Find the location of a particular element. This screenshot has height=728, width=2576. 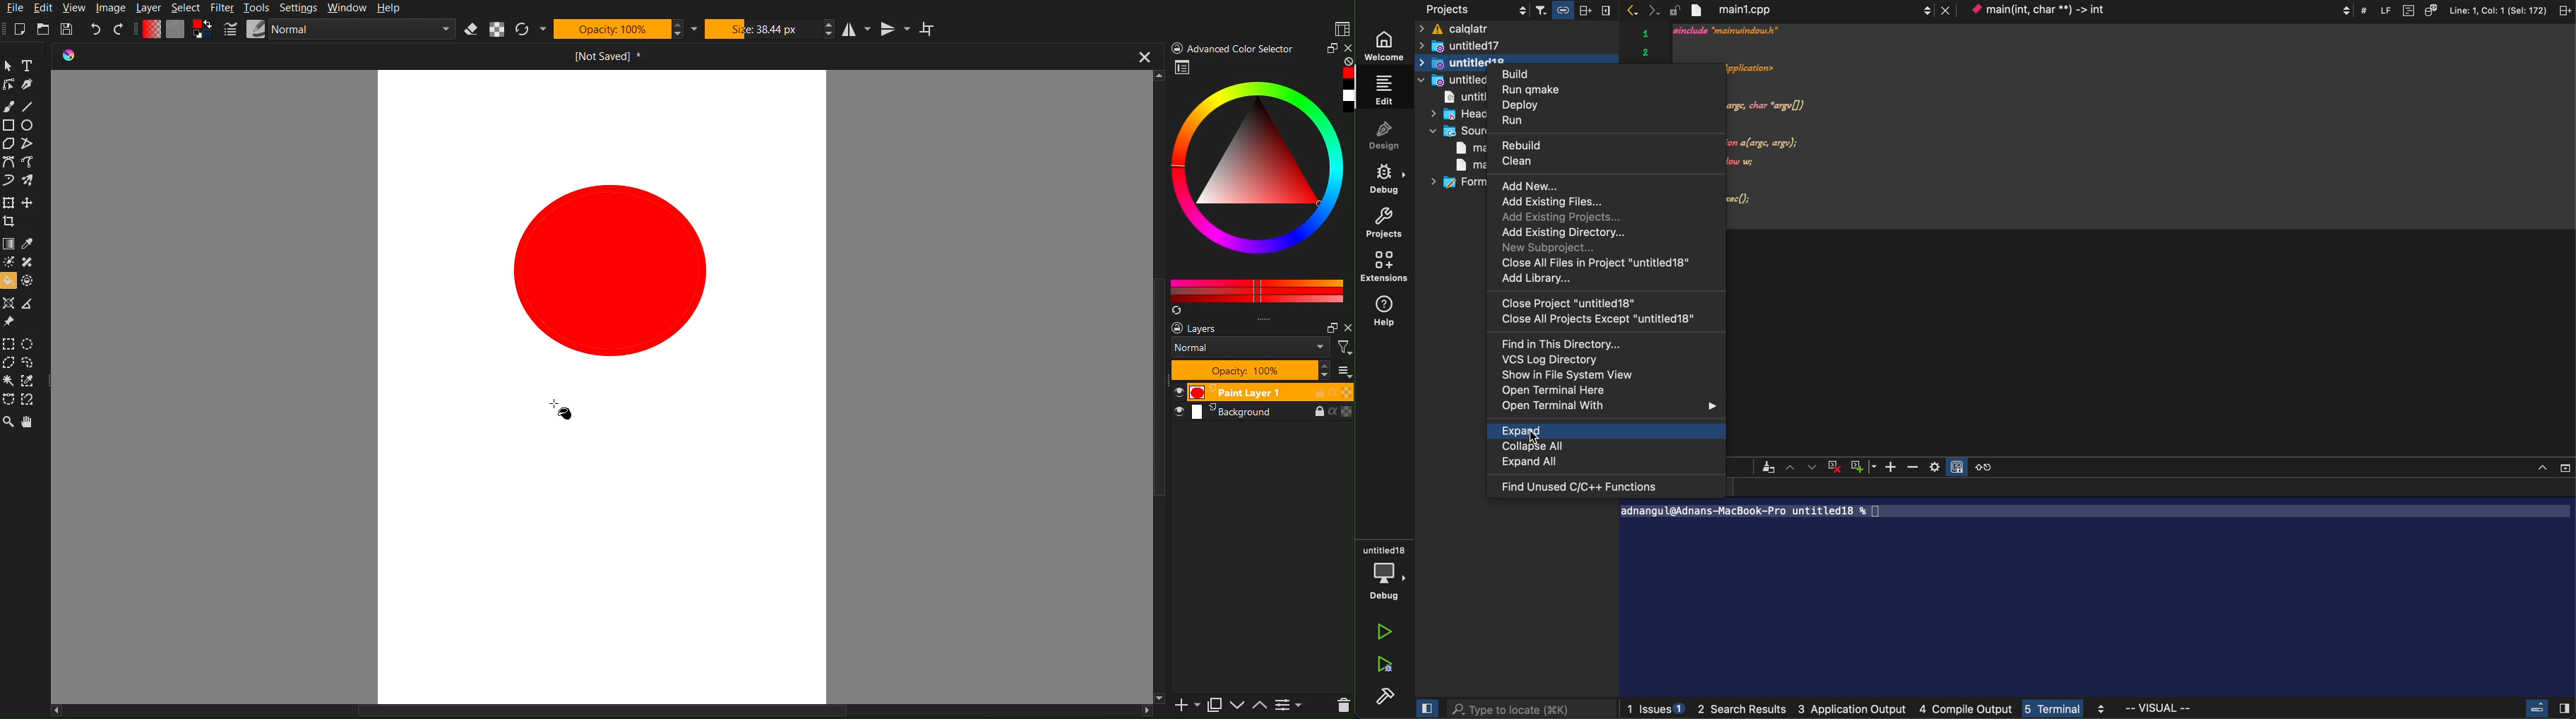

extensions is located at coordinates (1385, 267).